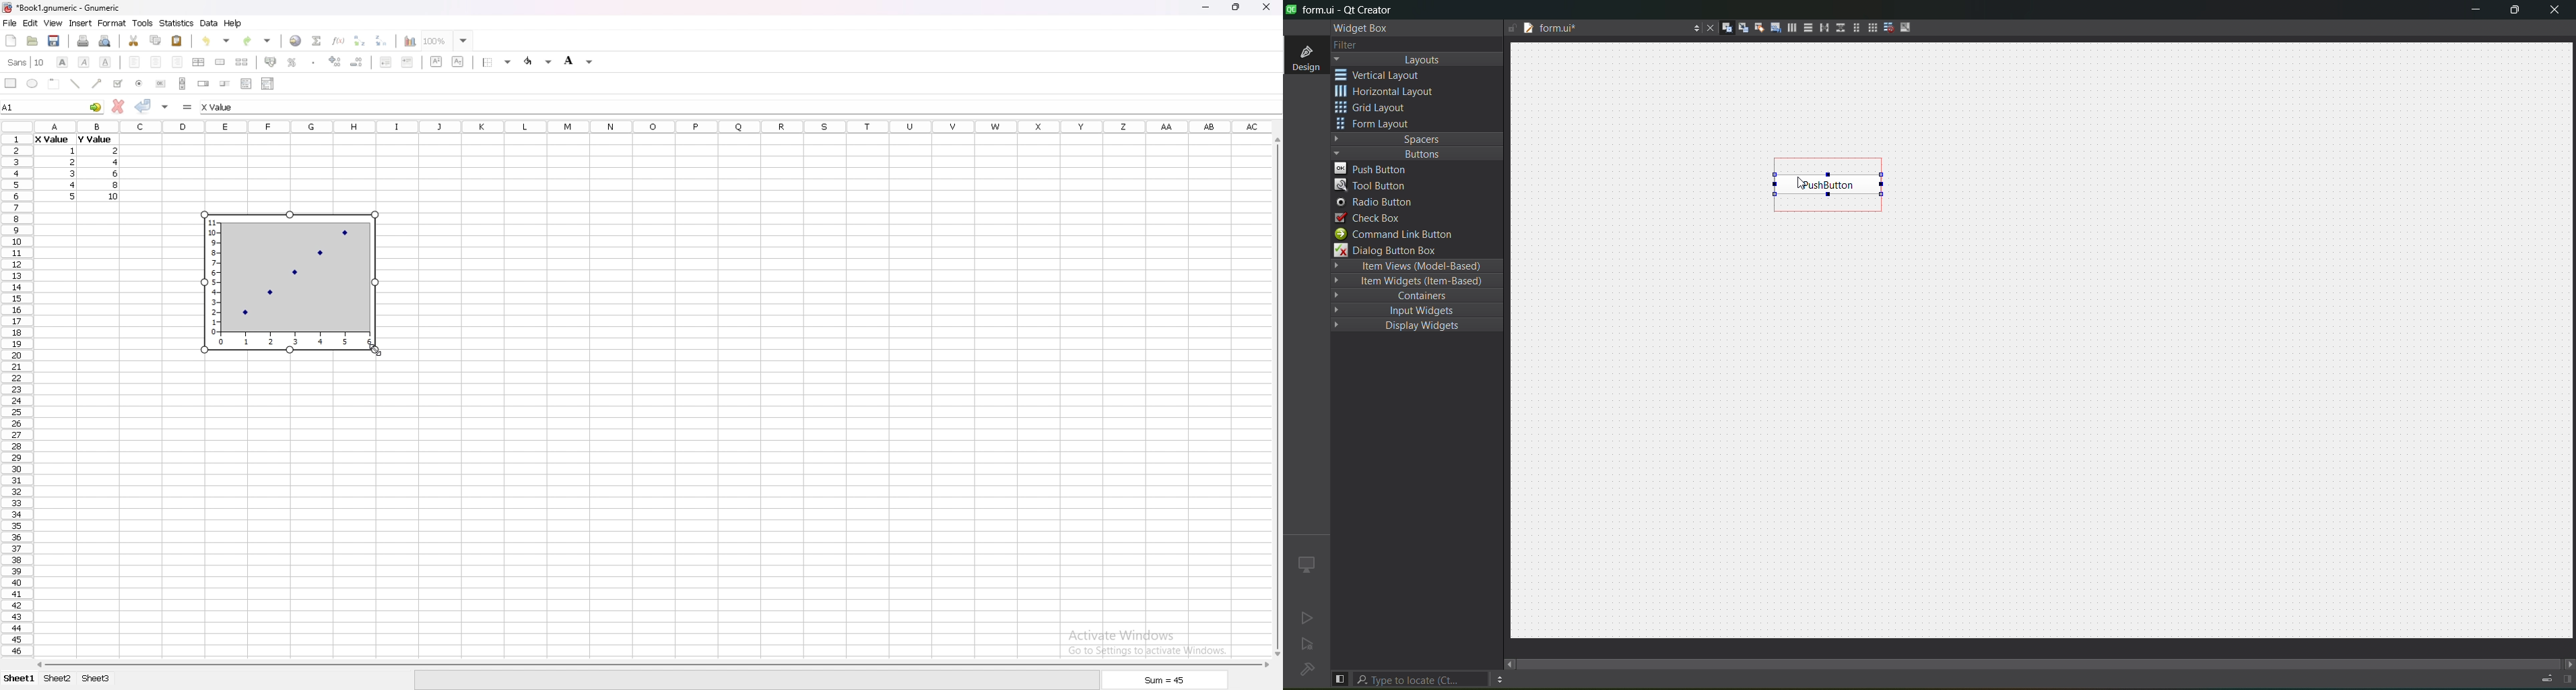 The image size is (2576, 700). I want to click on scroll bar, so click(182, 83).